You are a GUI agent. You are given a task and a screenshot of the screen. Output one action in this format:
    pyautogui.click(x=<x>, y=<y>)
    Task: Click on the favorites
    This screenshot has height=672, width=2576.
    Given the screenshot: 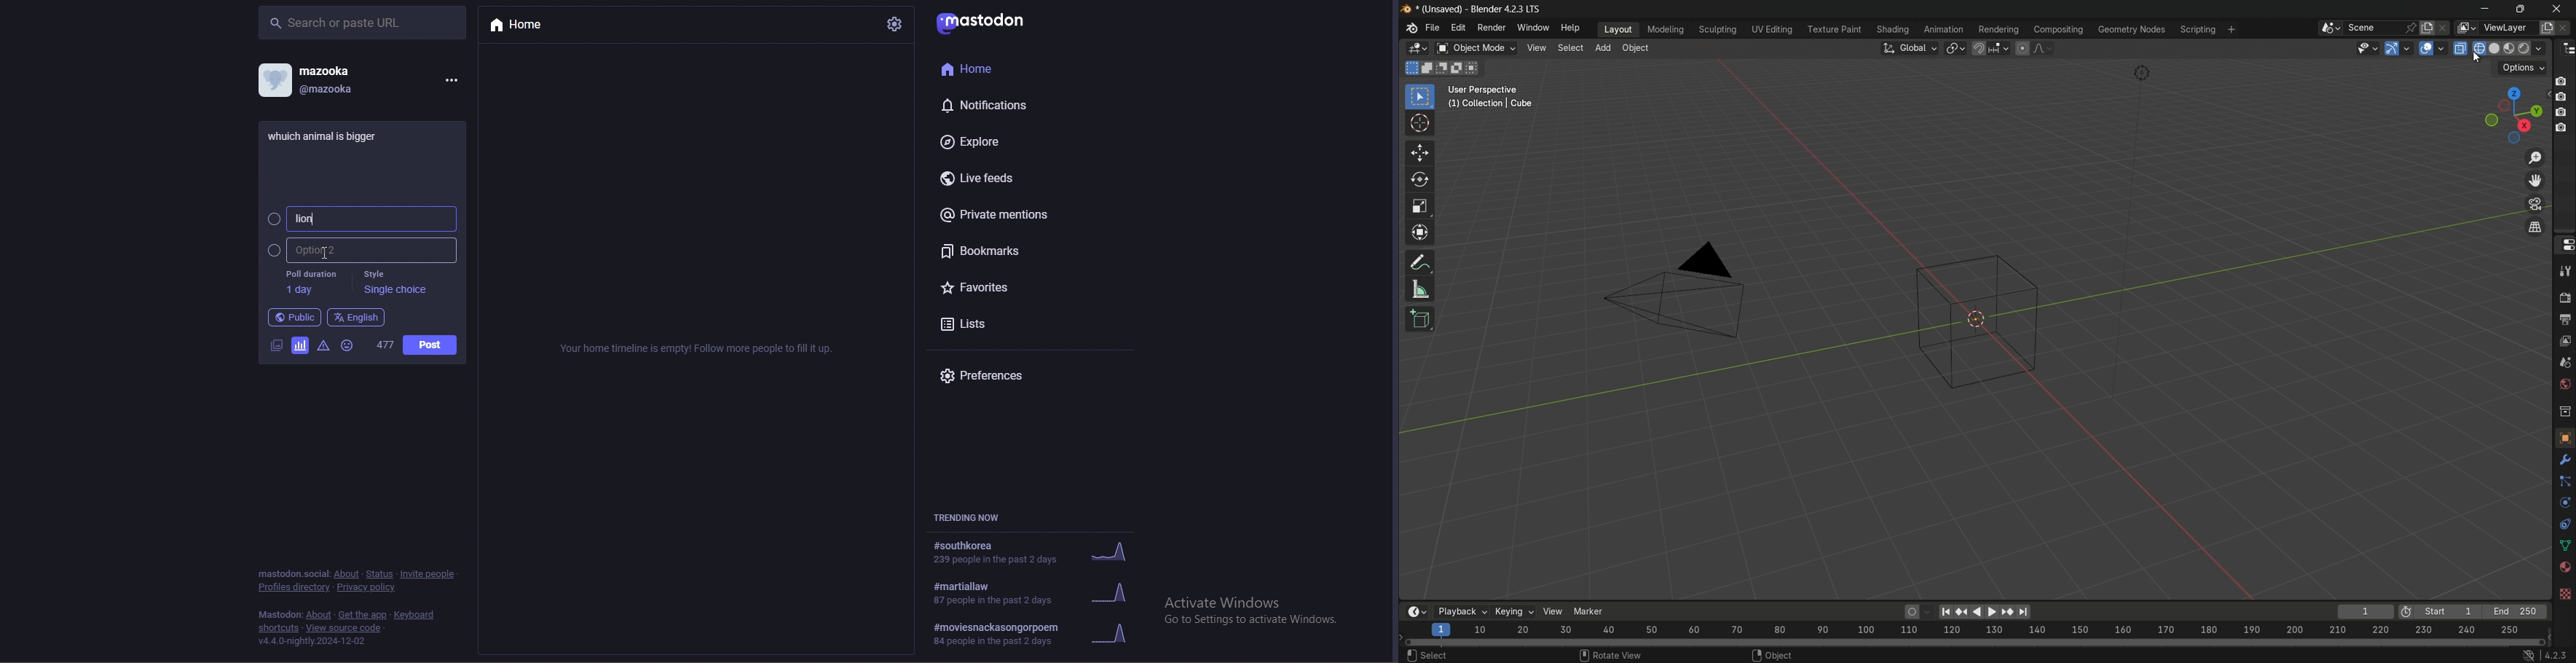 What is the action you would take?
    pyautogui.click(x=993, y=289)
    